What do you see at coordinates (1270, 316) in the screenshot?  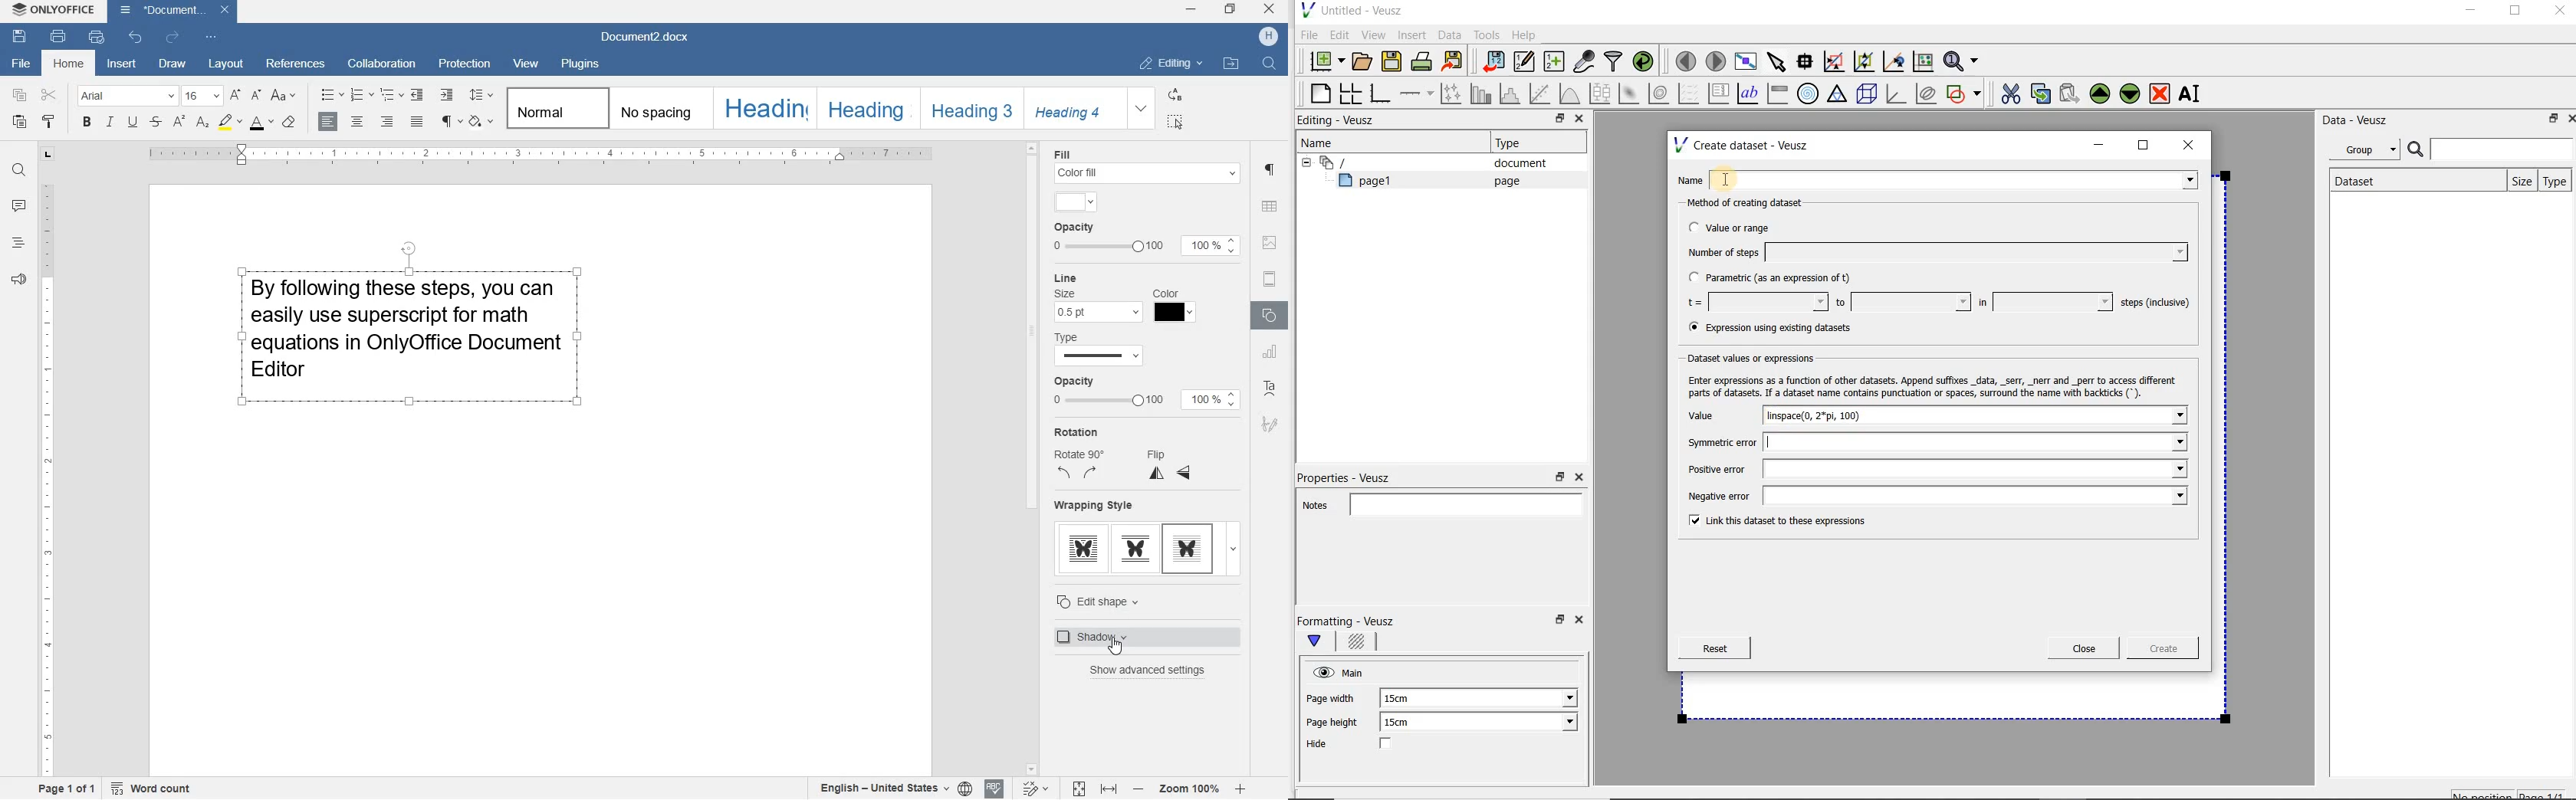 I see `shape settings` at bounding box center [1270, 316].